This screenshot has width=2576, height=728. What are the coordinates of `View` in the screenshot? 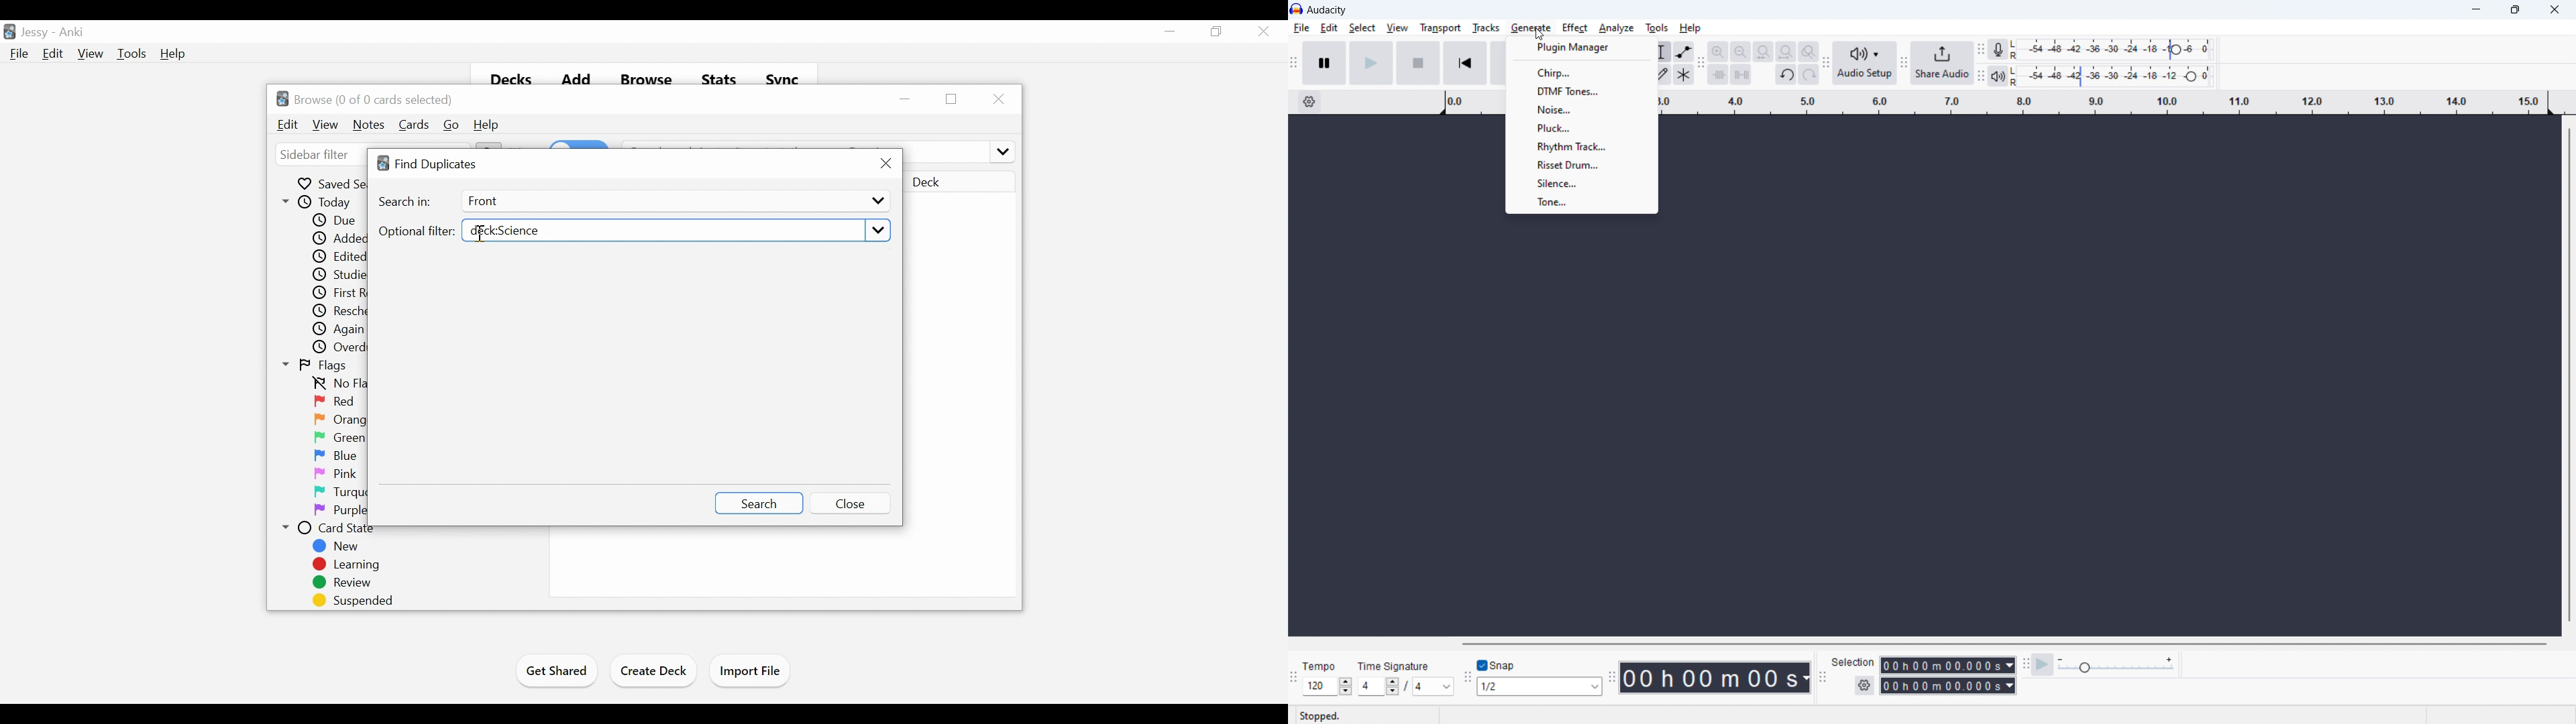 It's located at (327, 125).